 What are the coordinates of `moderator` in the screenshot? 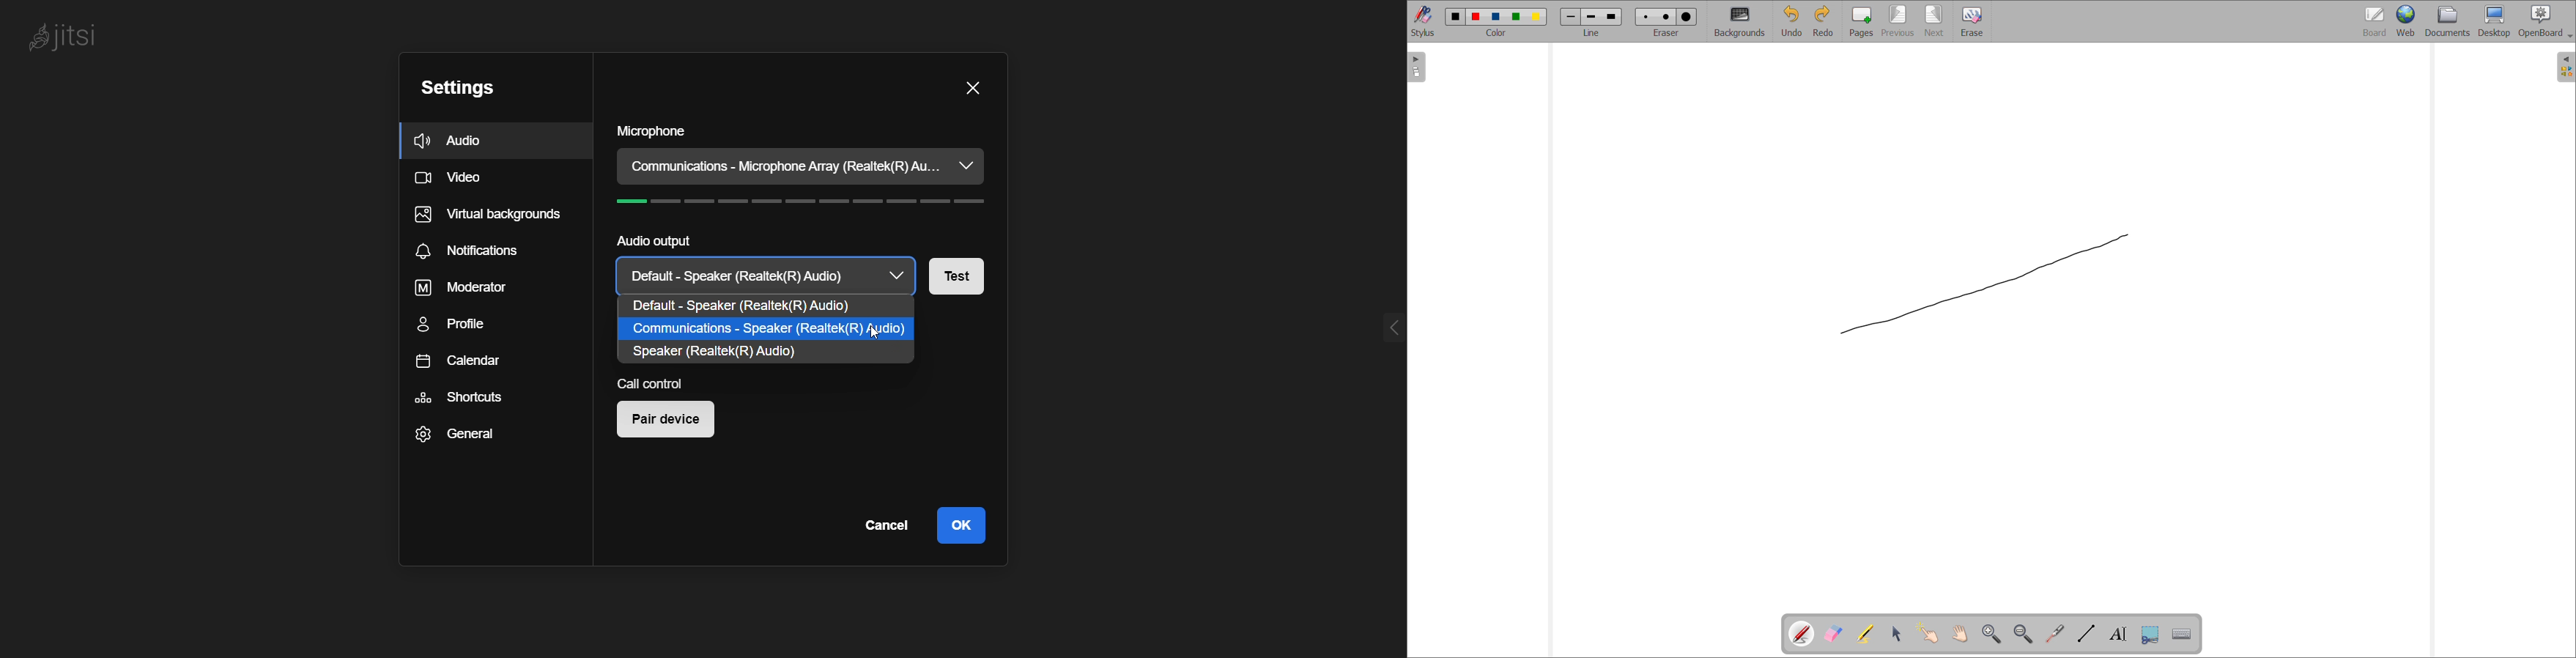 It's located at (456, 289).